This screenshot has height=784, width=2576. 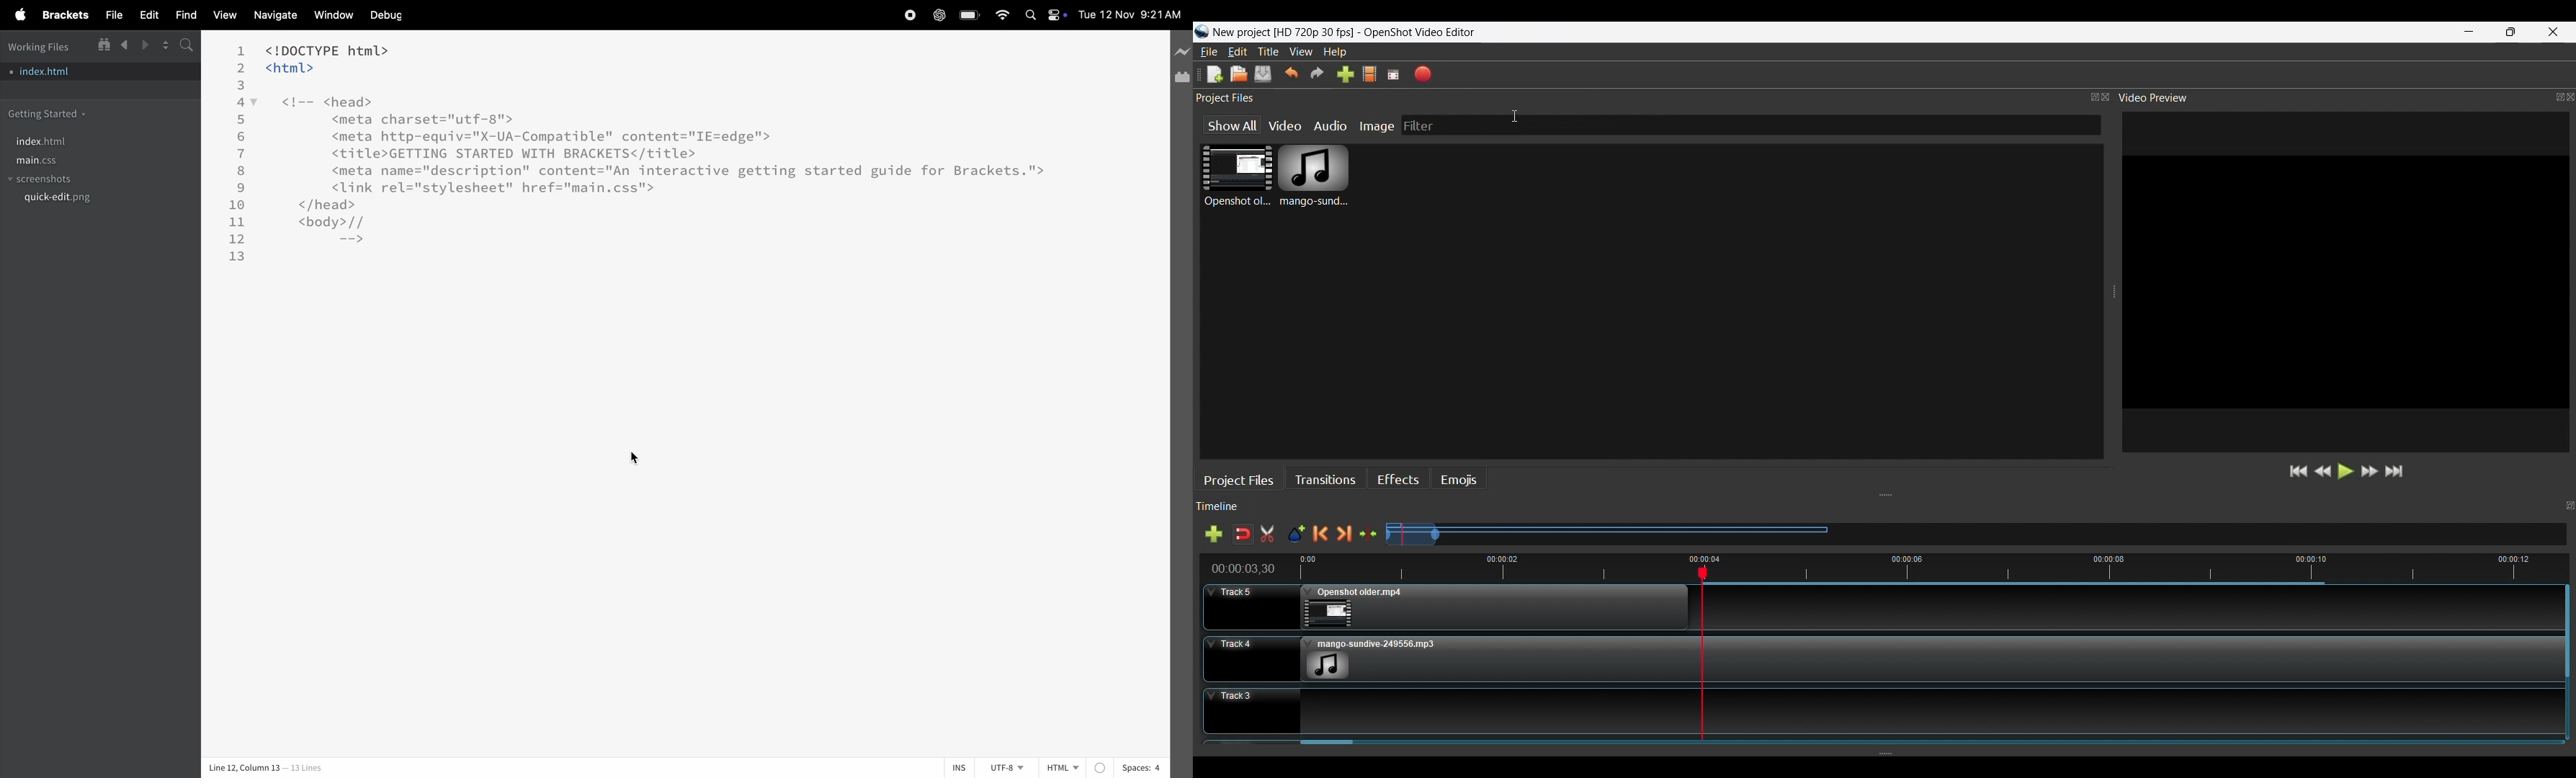 I want to click on Close, so click(x=2107, y=97).